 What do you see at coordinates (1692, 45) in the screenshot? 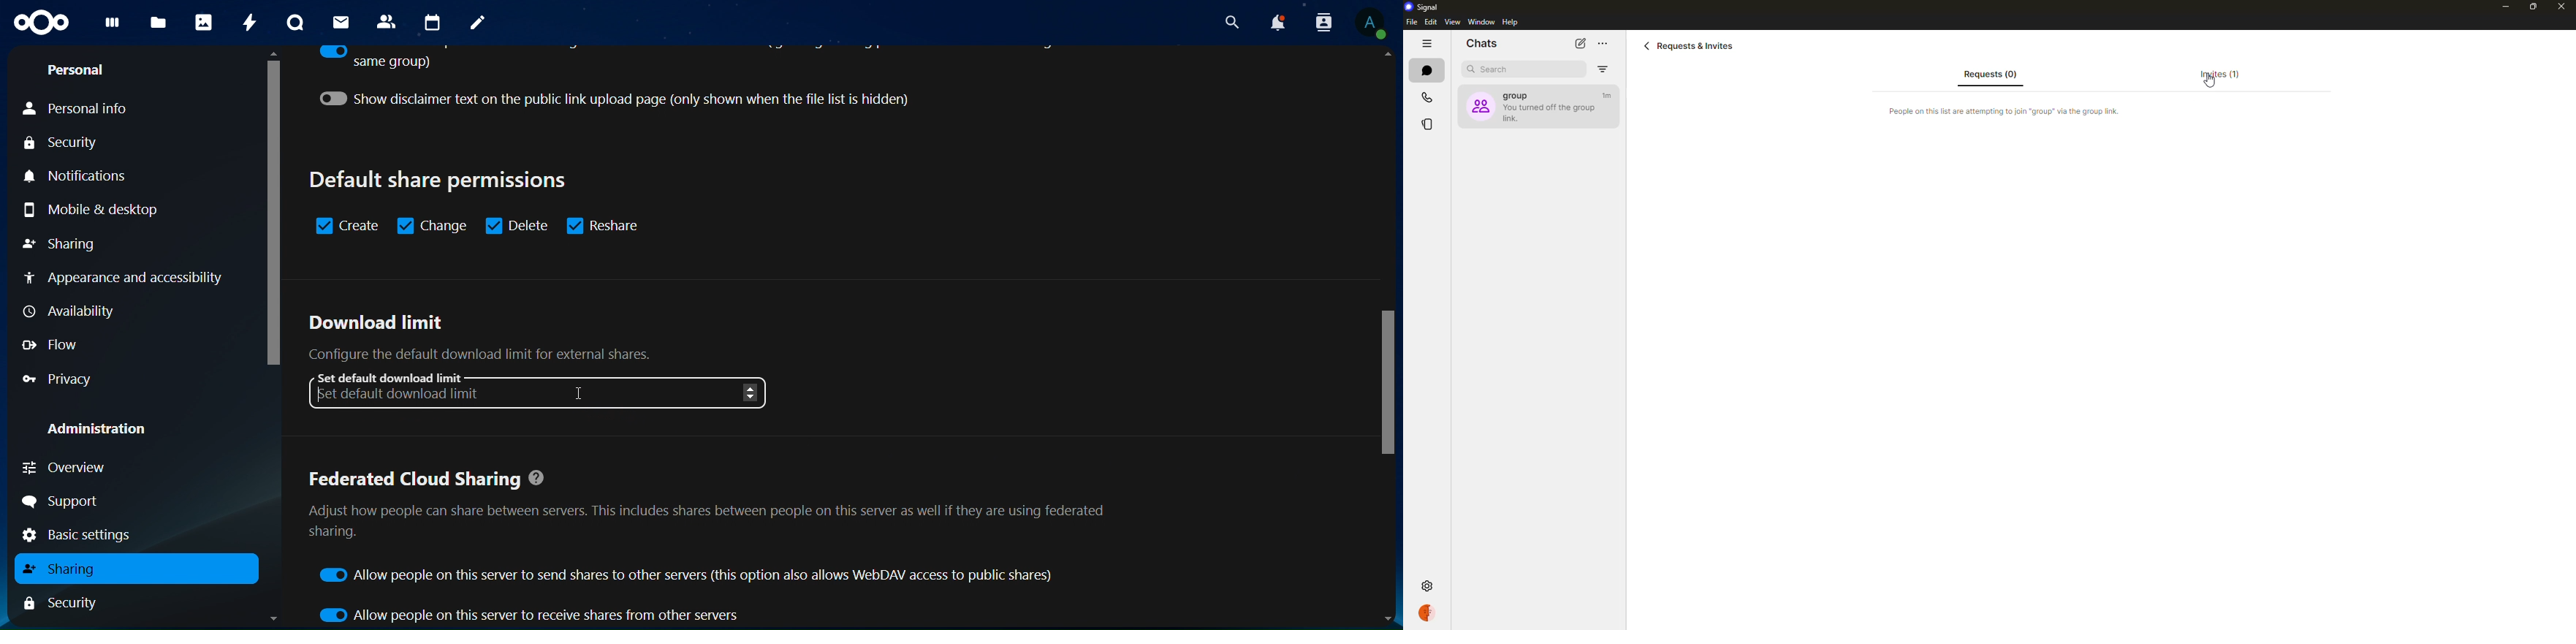
I see `requests & invites` at bounding box center [1692, 45].